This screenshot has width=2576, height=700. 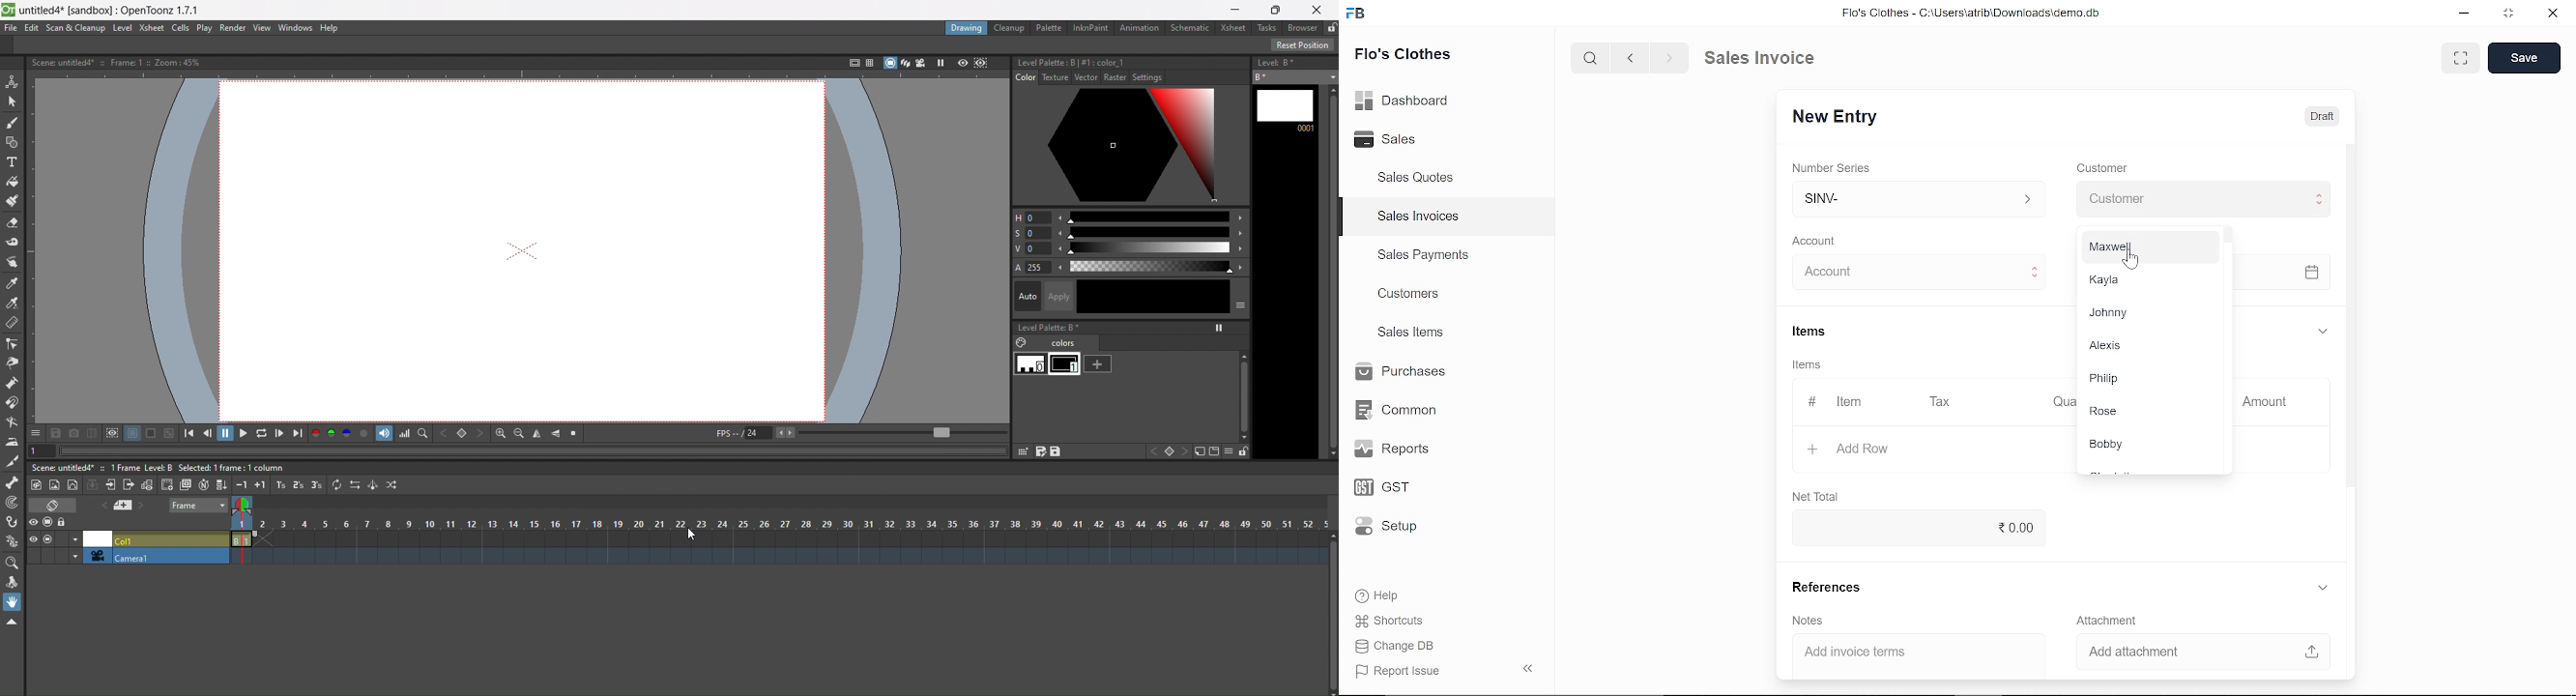 I want to click on S, so click(x=1150, y=232).